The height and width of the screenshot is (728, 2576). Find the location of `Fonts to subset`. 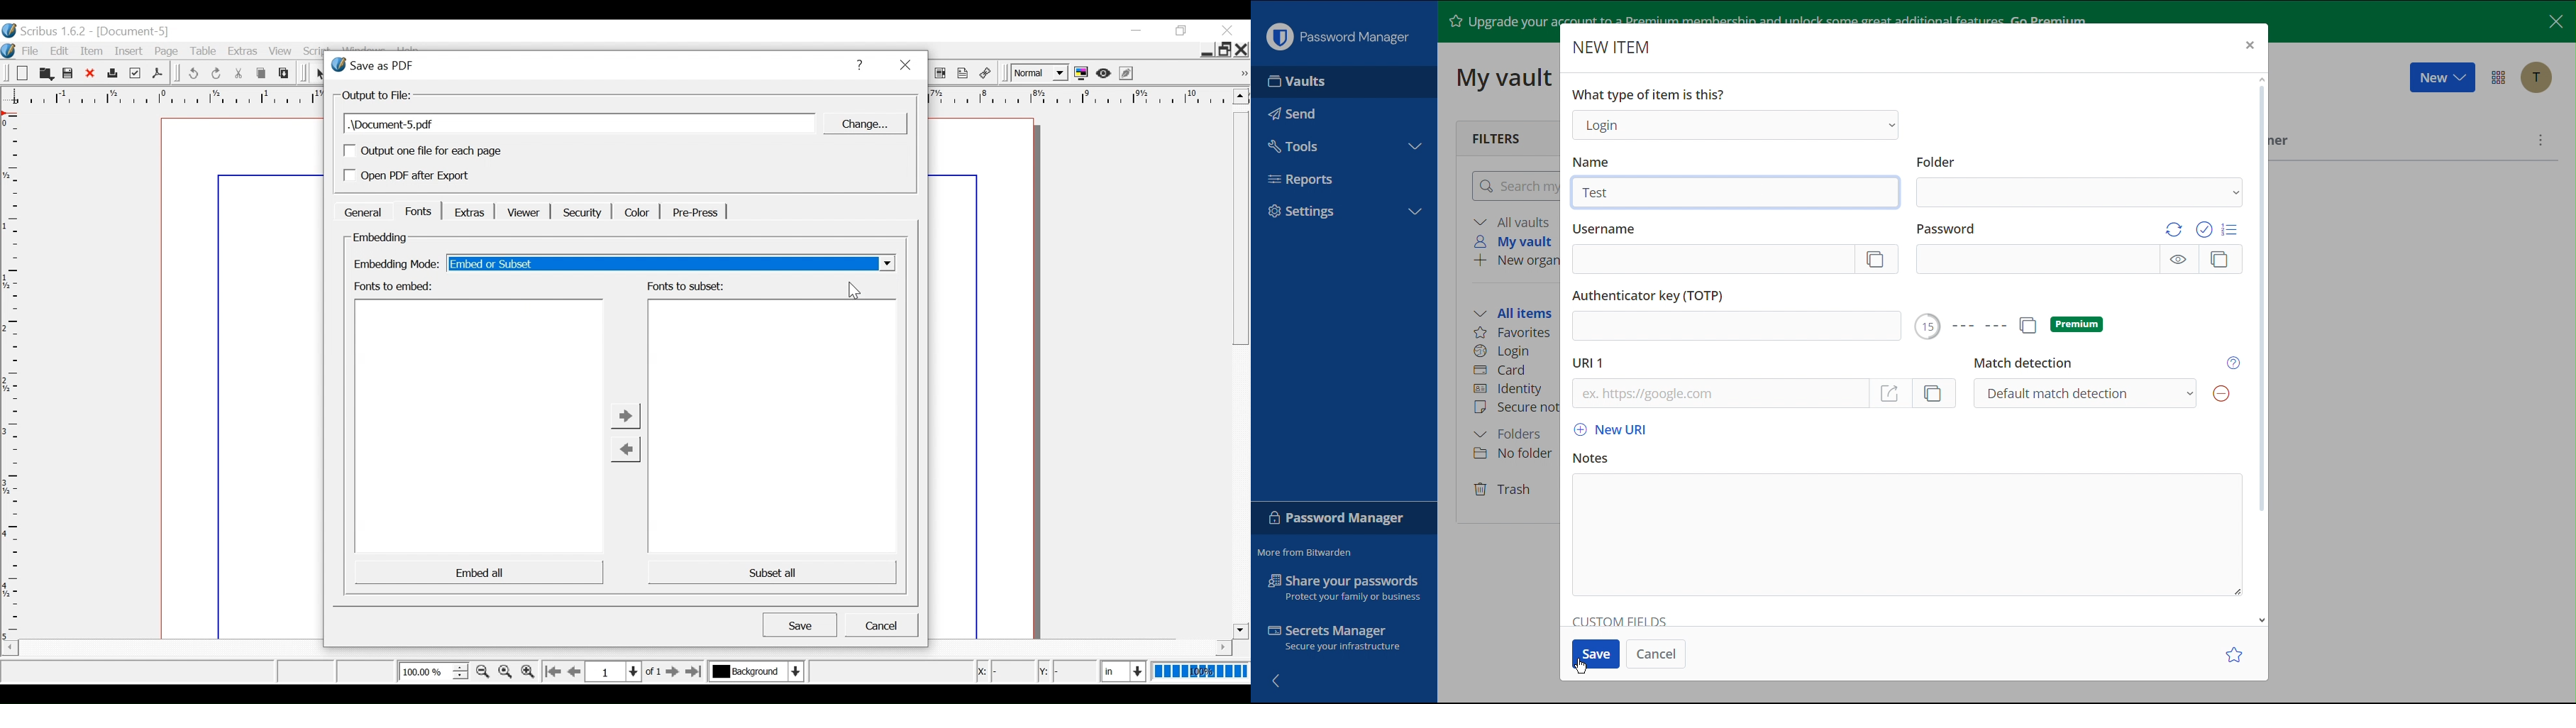

Fonts to subset is located at coordinates (686, 286).